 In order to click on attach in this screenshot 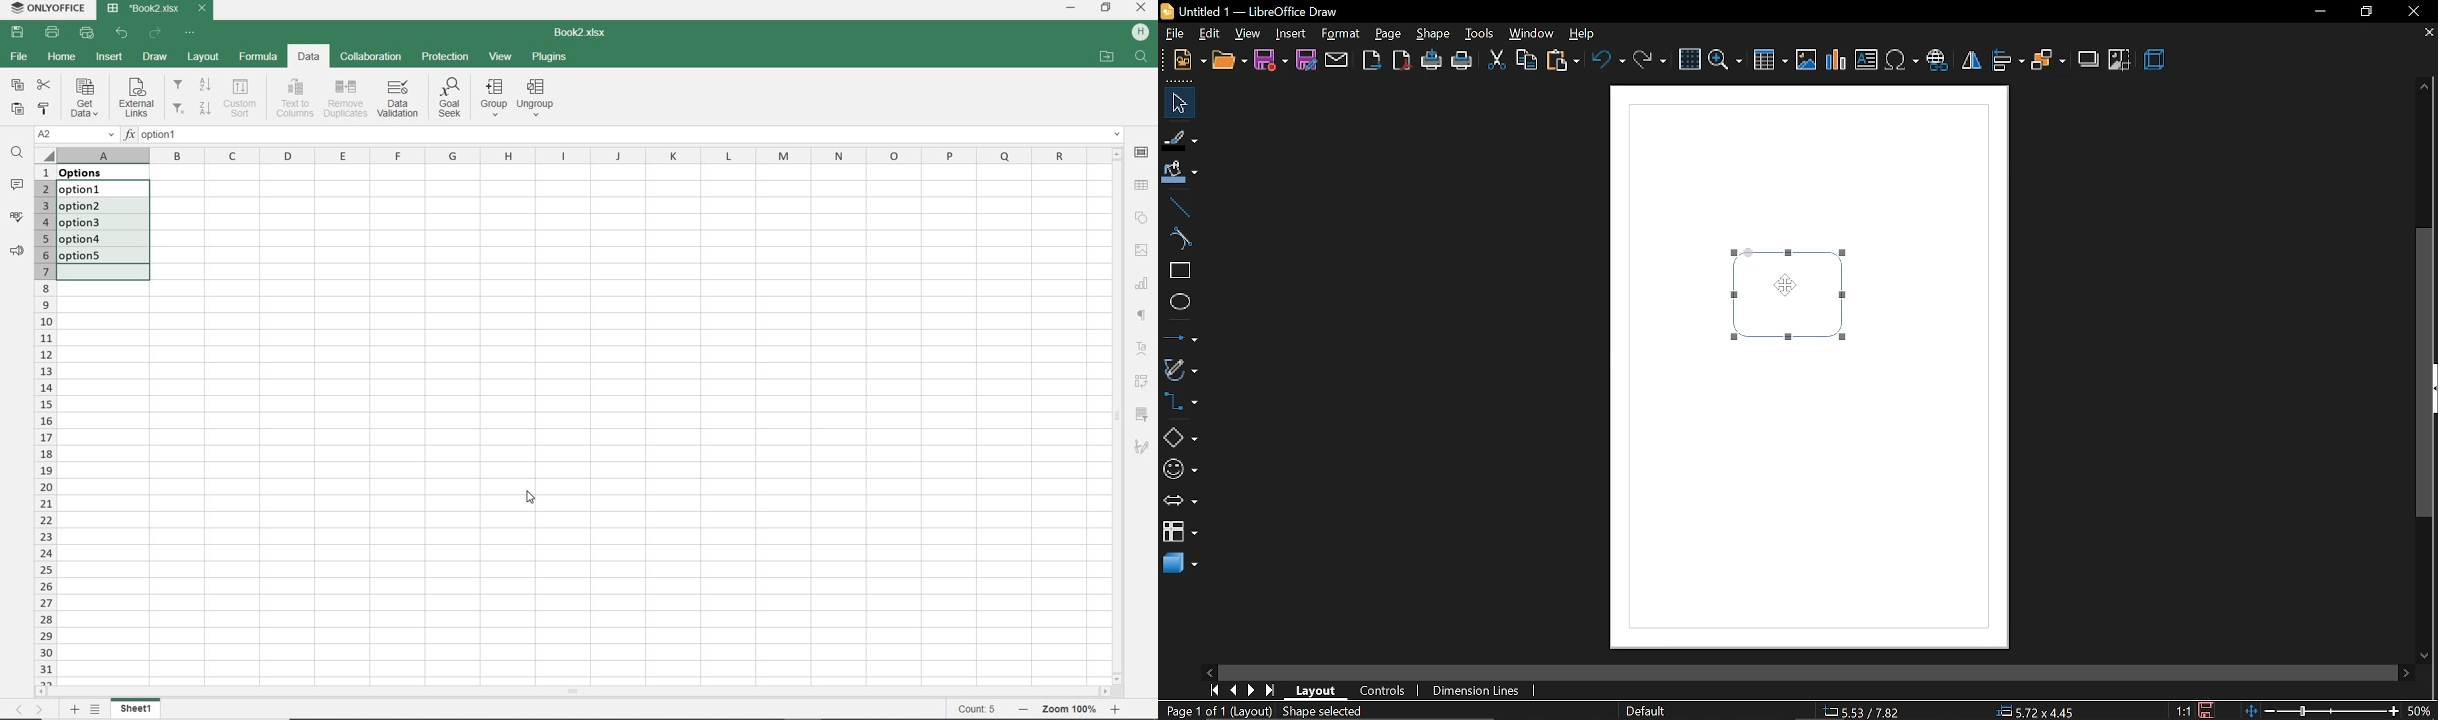, I will do `click(1336, 61)`.